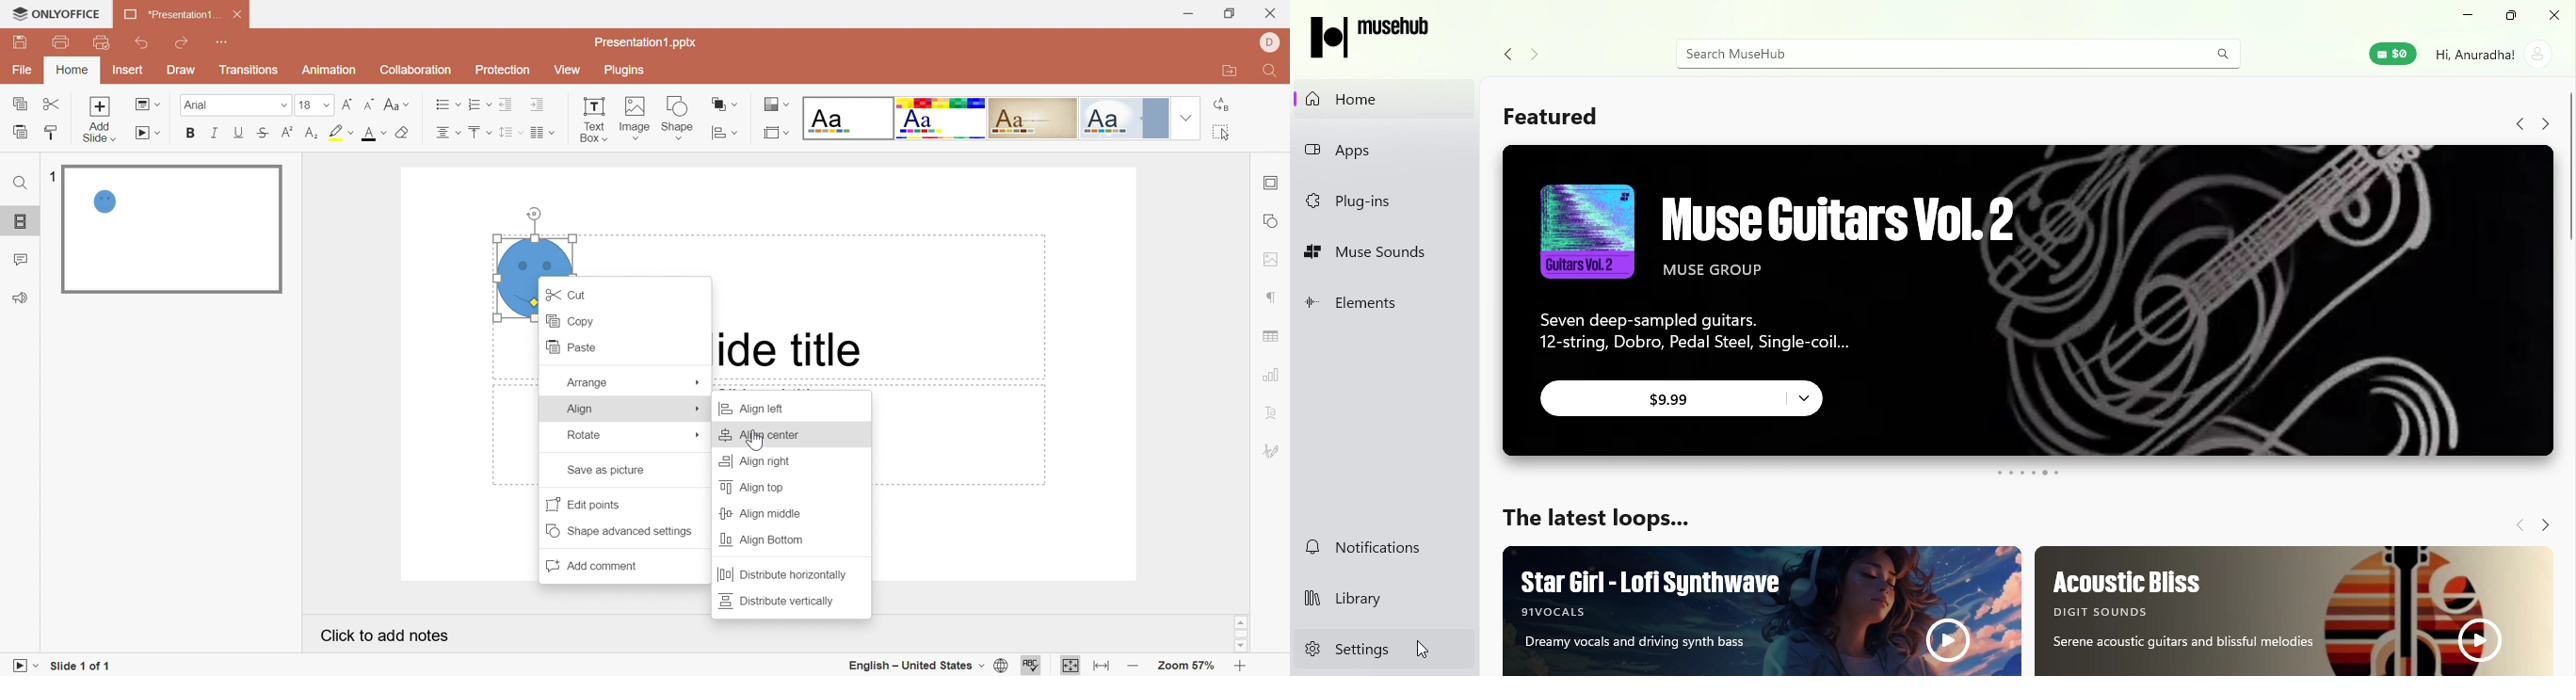  I want to click on DELL, so click(1269, 42).